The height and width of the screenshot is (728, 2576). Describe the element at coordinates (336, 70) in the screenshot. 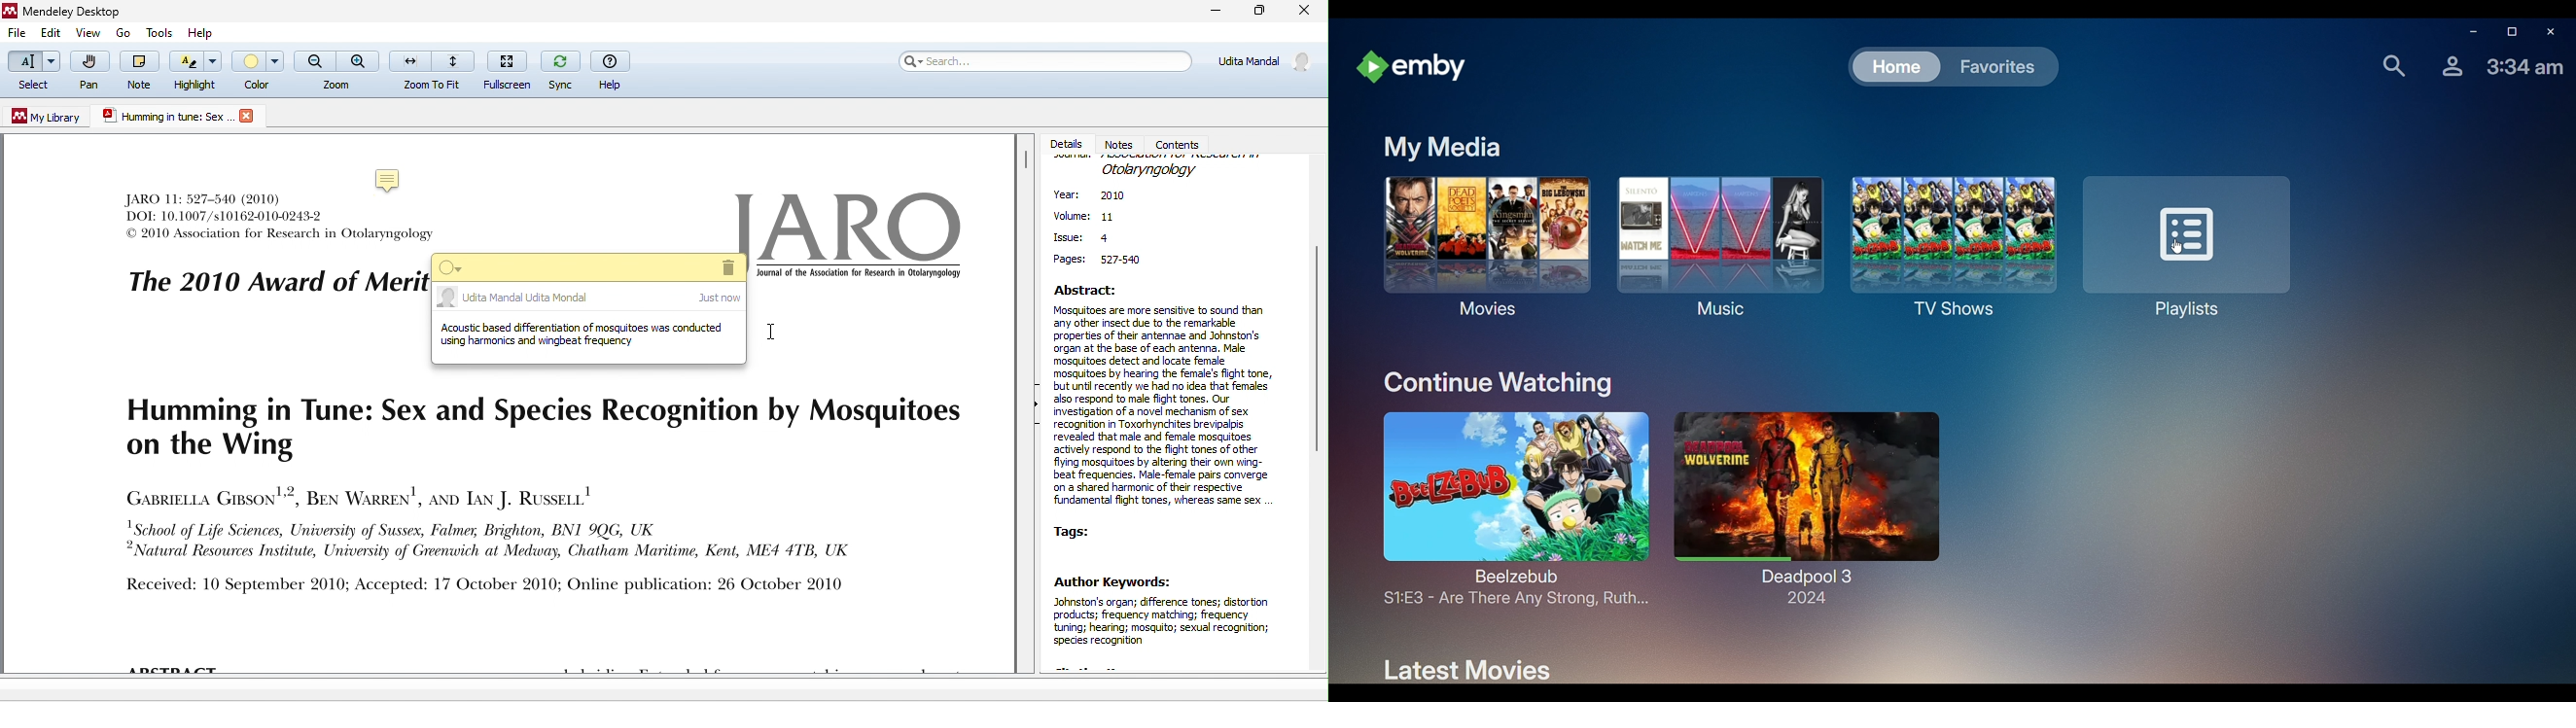

I see `zoom` at that location.